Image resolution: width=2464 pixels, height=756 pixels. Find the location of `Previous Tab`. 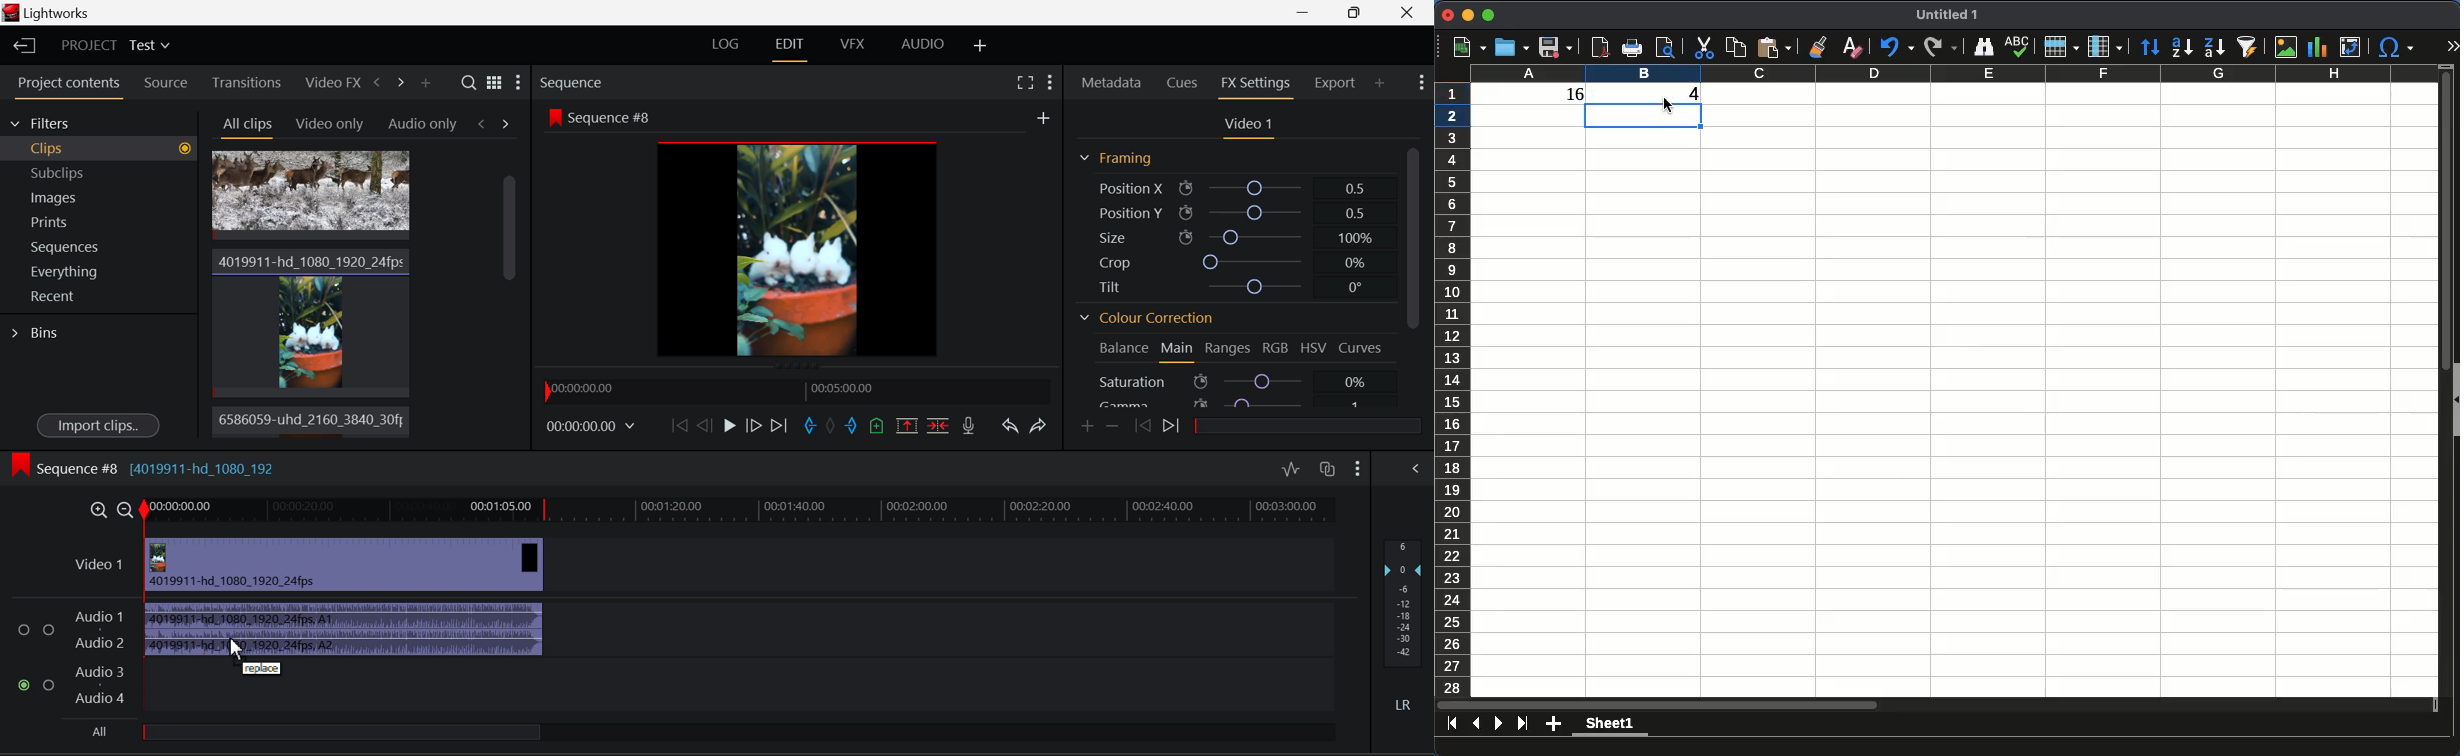

Previous Tab is located at coordinates (485, 123).